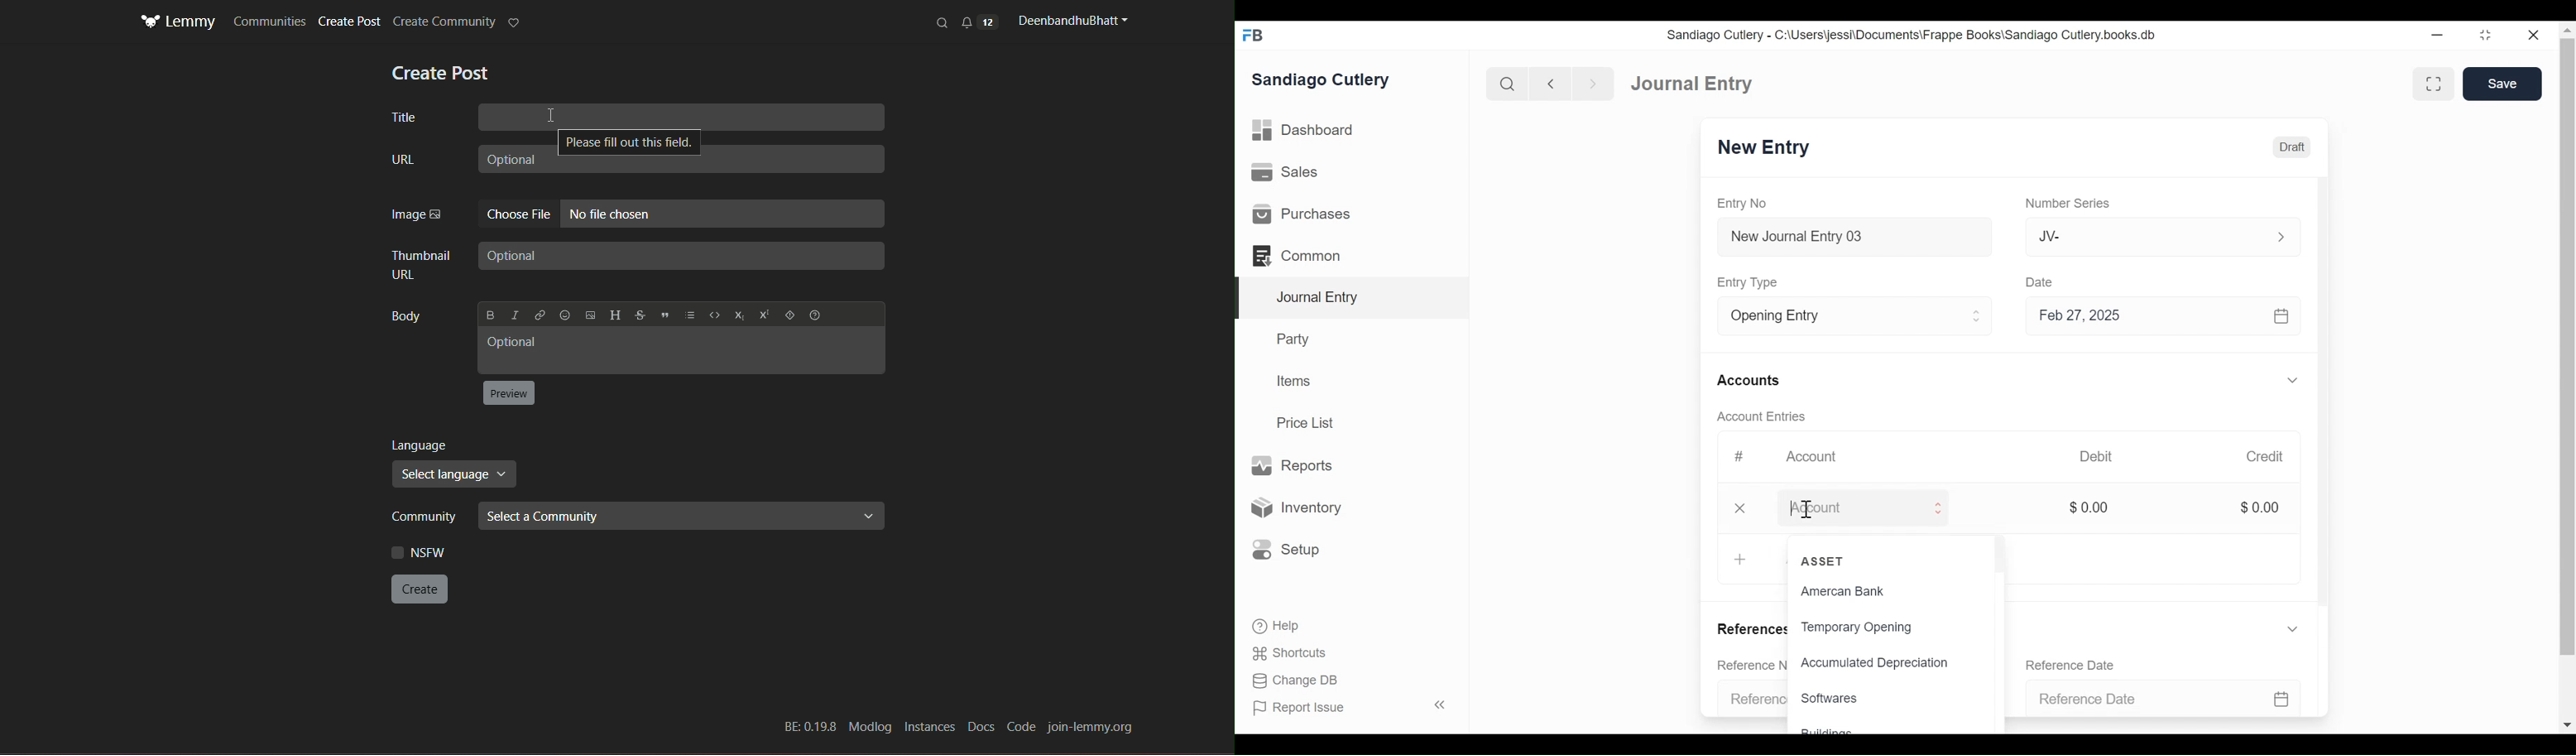 This screenshot has width=2576, height=756. Describe the element at coordinates (1851, 506) in the screenshot. I see `Account` at that location.